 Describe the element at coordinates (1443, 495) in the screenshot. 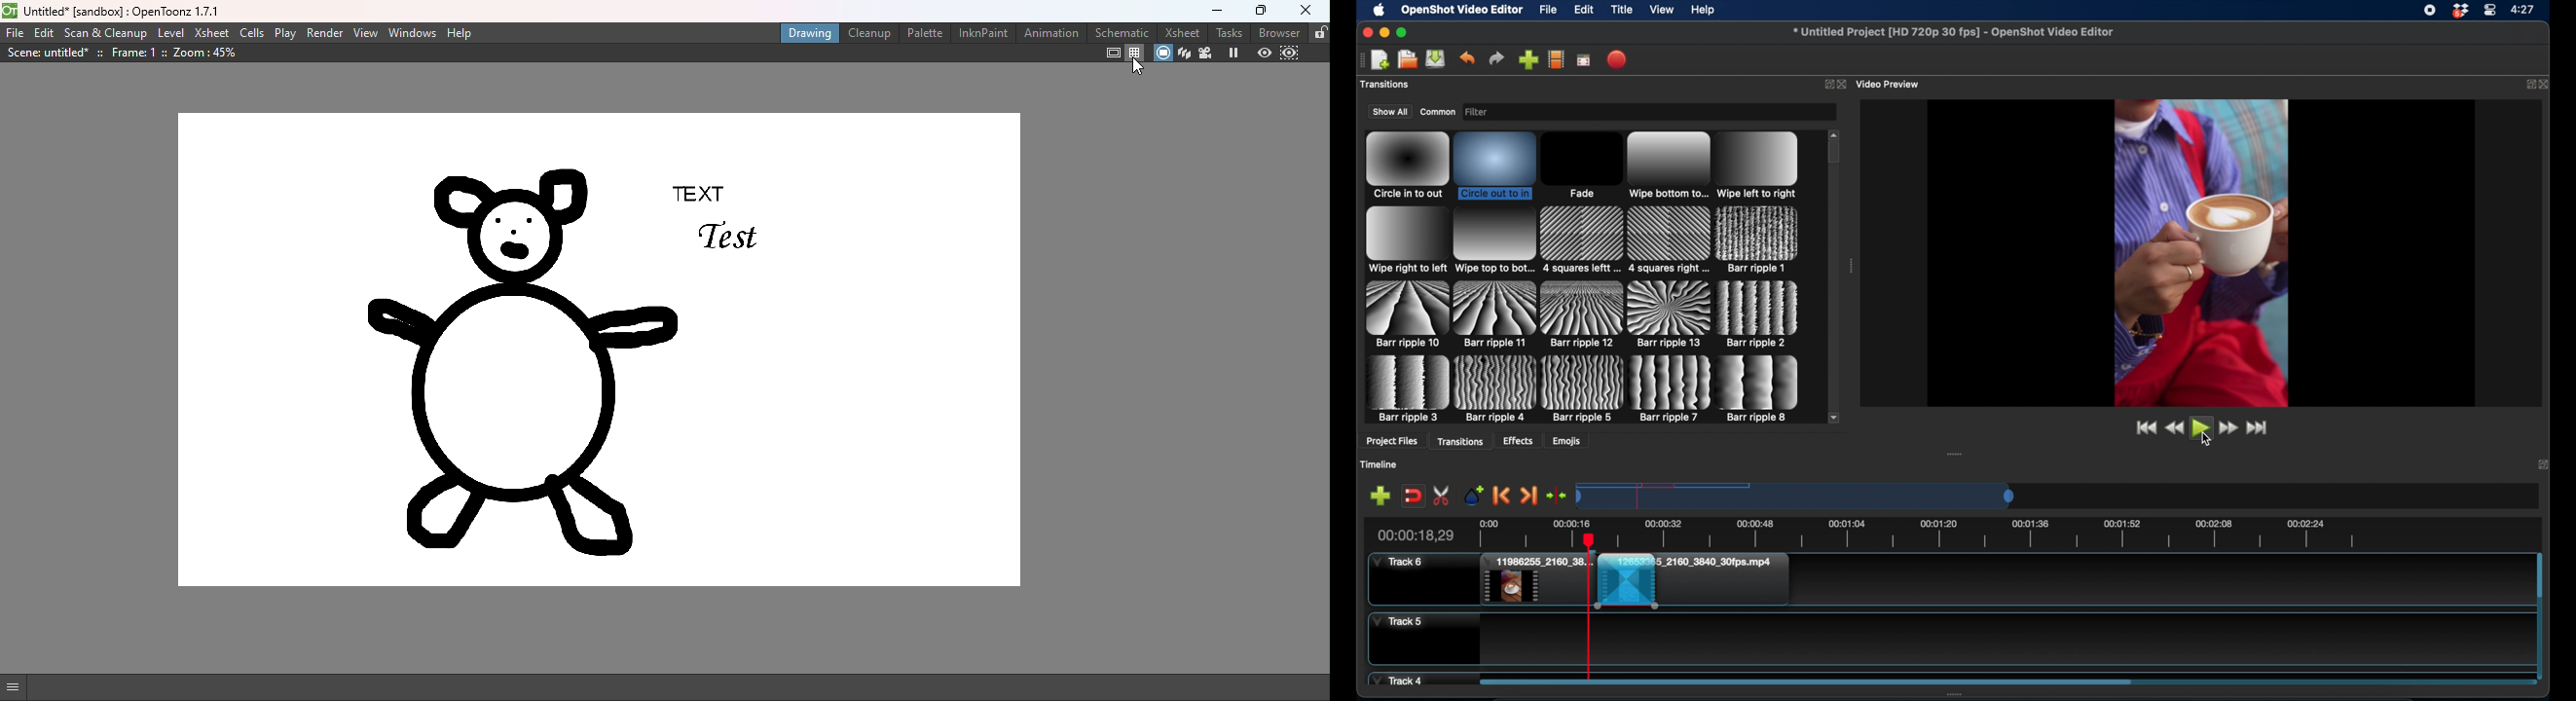

I see `enable razor` at that location.